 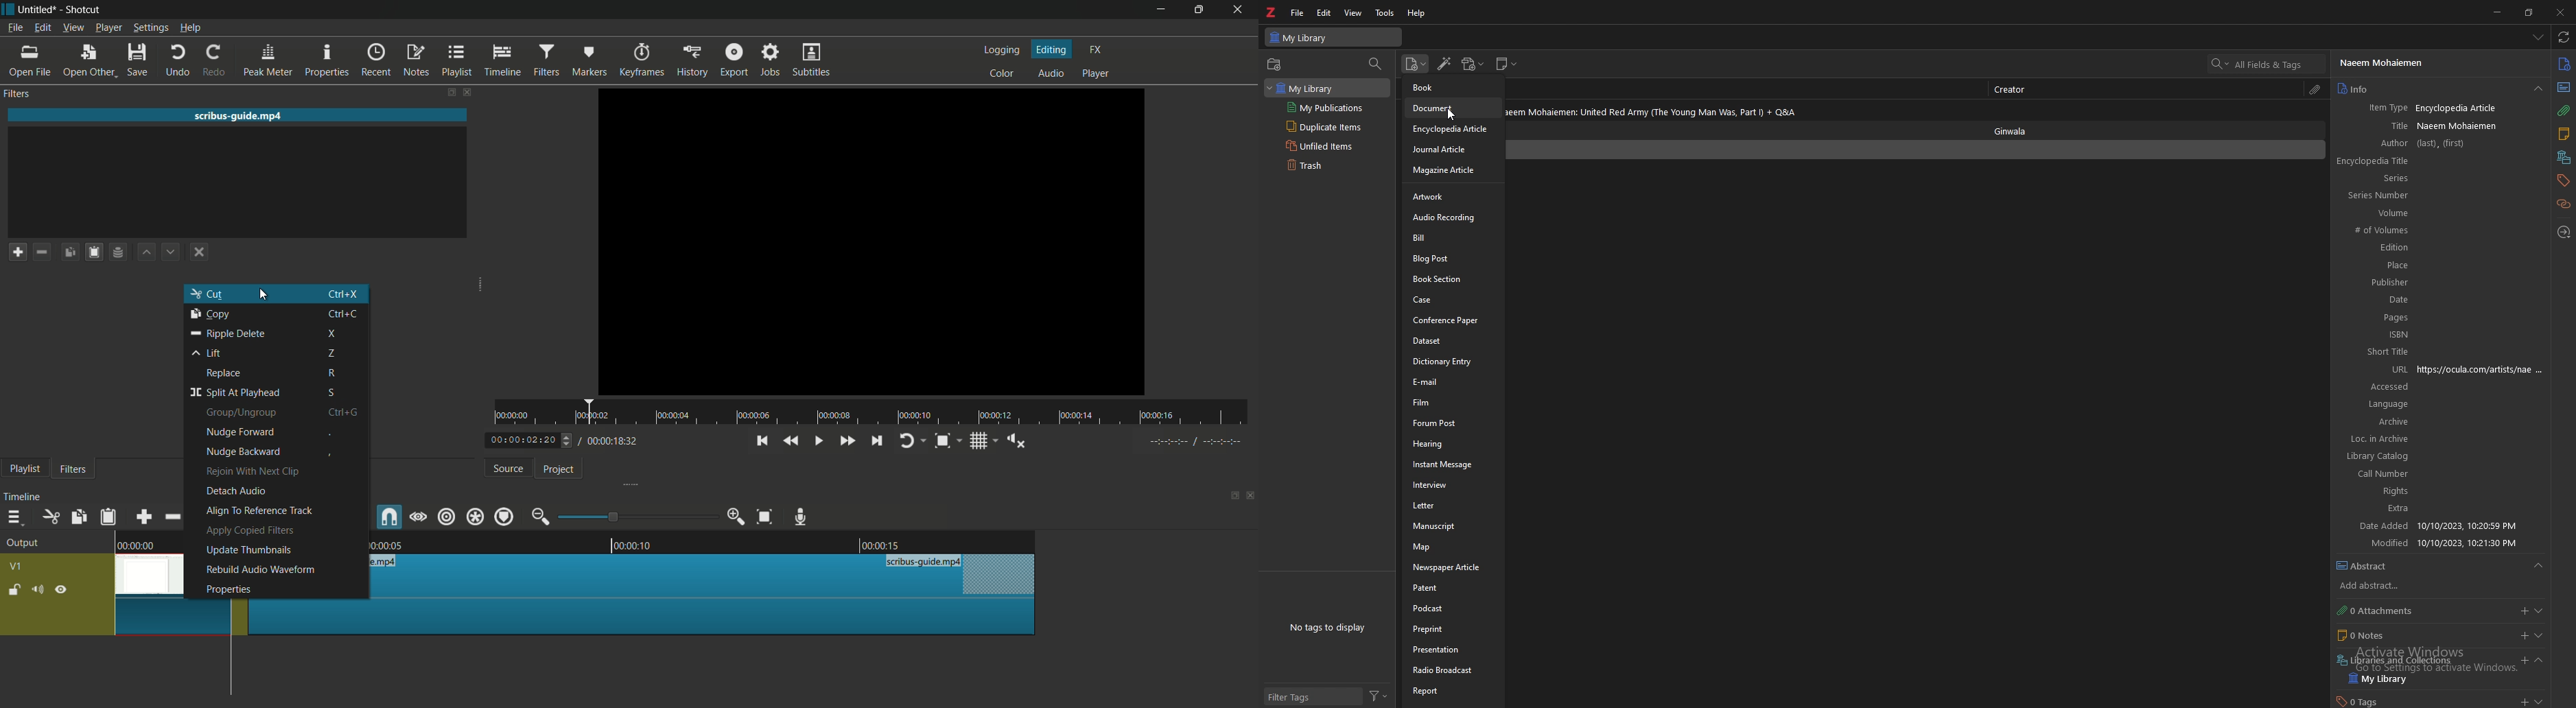 What do you see at coordinates (459, 60) in the screenshot?
I see `playlist` at bounding box center [459, 60].